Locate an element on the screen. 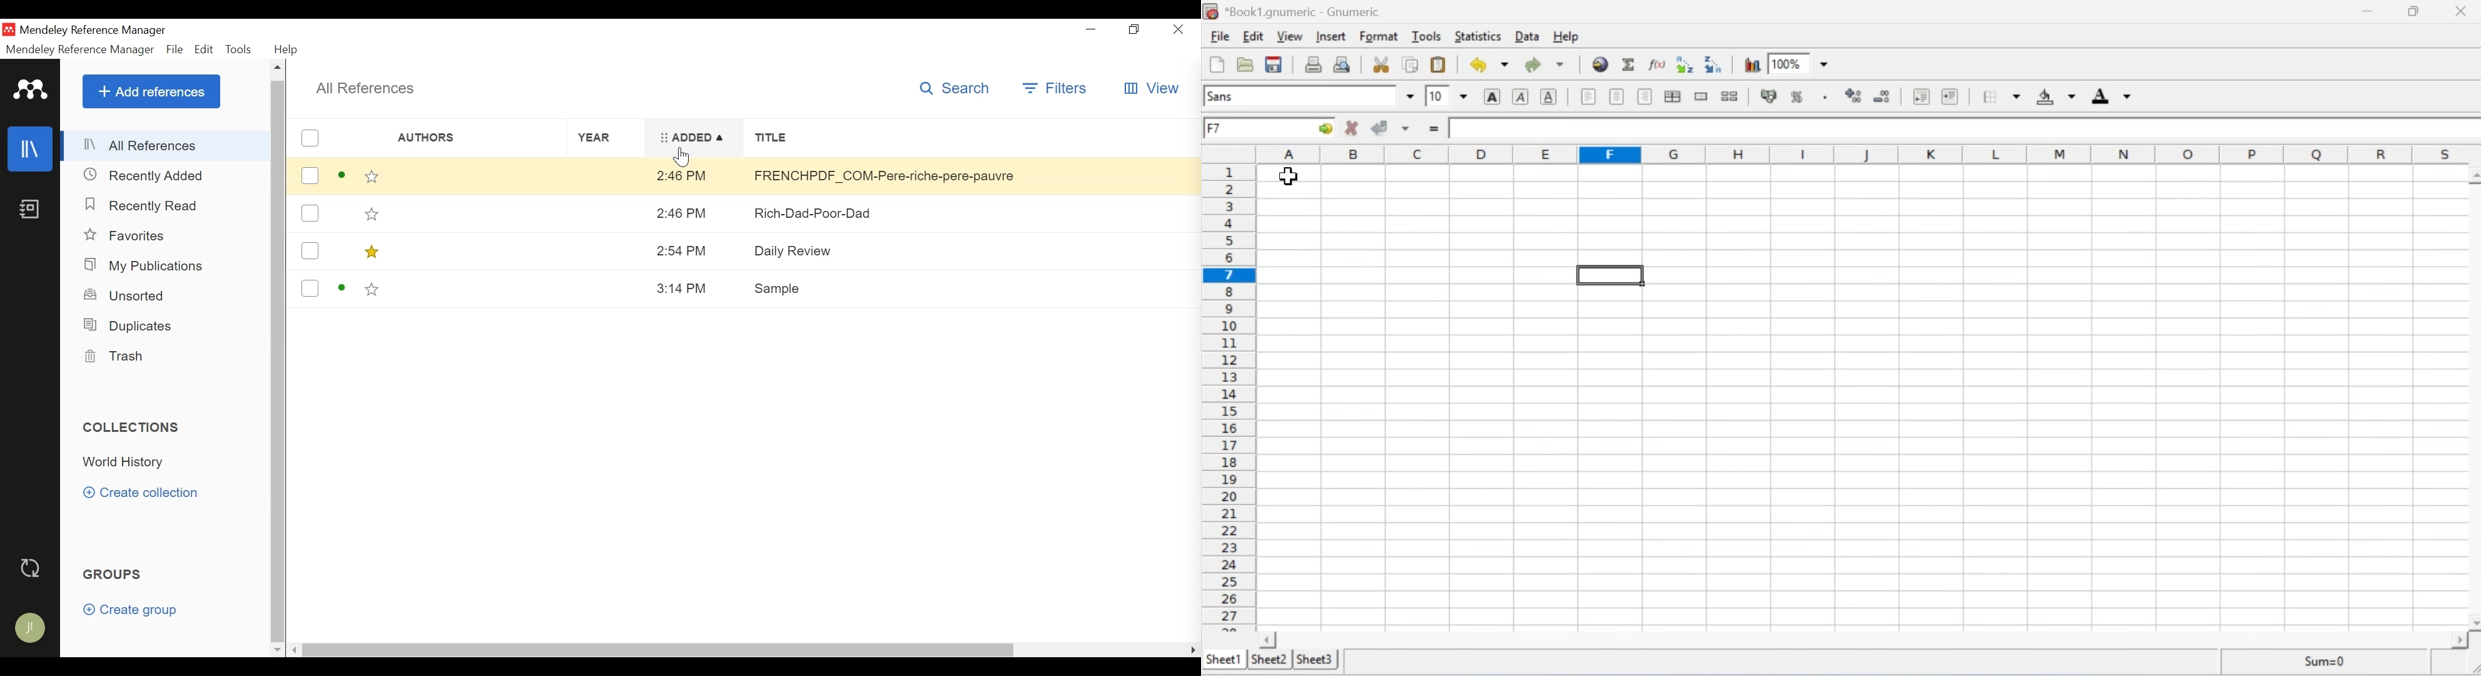 Image resolution: width=2492 pixels, height=700 pixels. Insert is located at coordinates (1332, 38).